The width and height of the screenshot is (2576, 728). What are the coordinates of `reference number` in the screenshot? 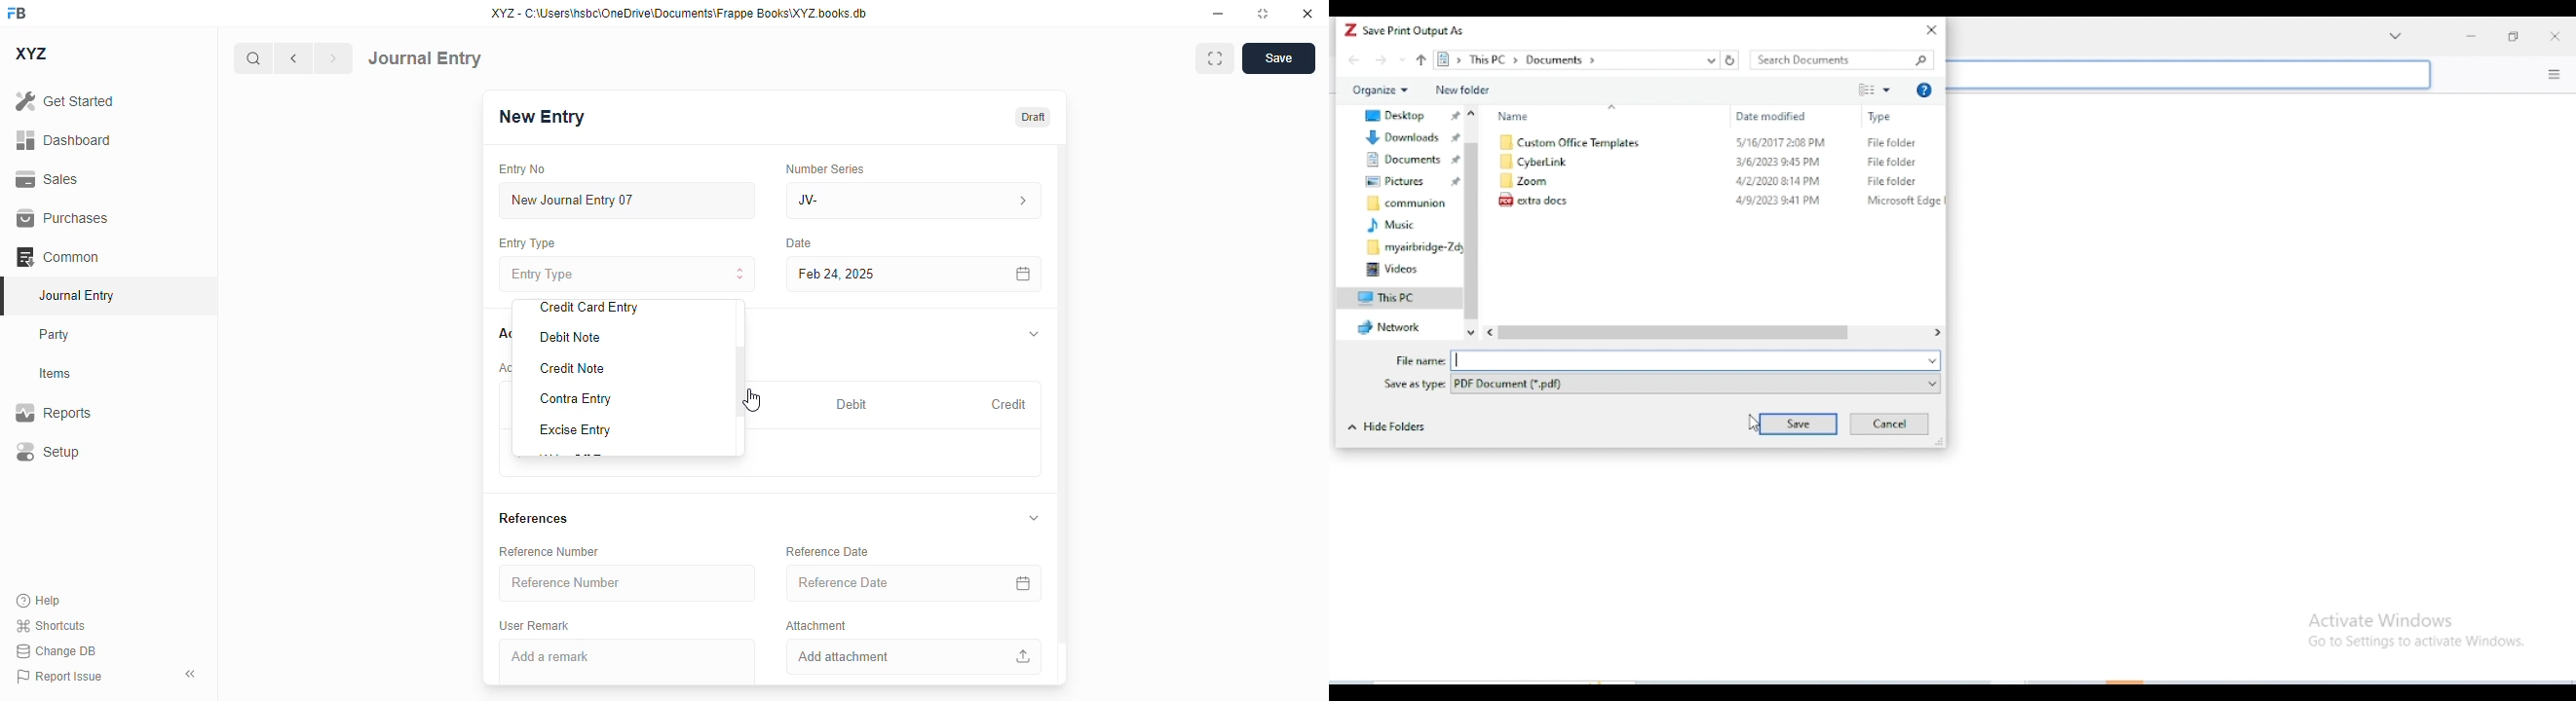 It's located at (549, 551).